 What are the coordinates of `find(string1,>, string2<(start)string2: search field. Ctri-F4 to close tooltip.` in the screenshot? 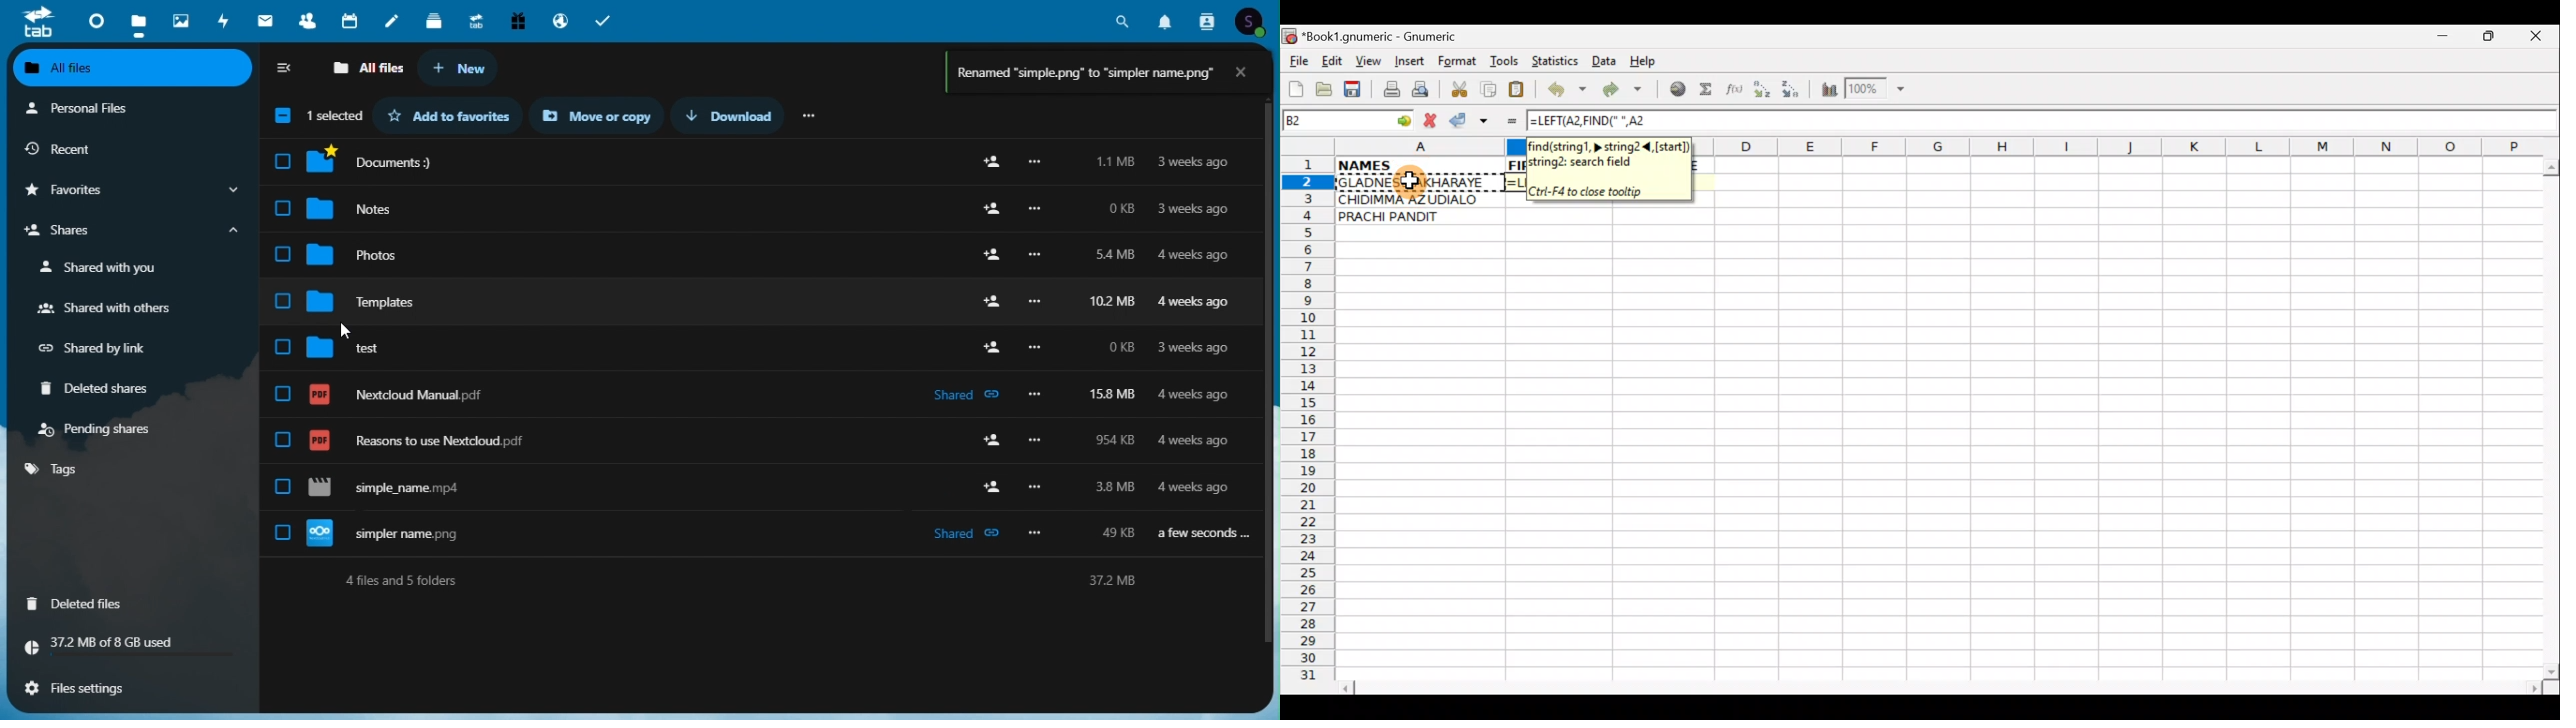 It's located at (1609, 170).